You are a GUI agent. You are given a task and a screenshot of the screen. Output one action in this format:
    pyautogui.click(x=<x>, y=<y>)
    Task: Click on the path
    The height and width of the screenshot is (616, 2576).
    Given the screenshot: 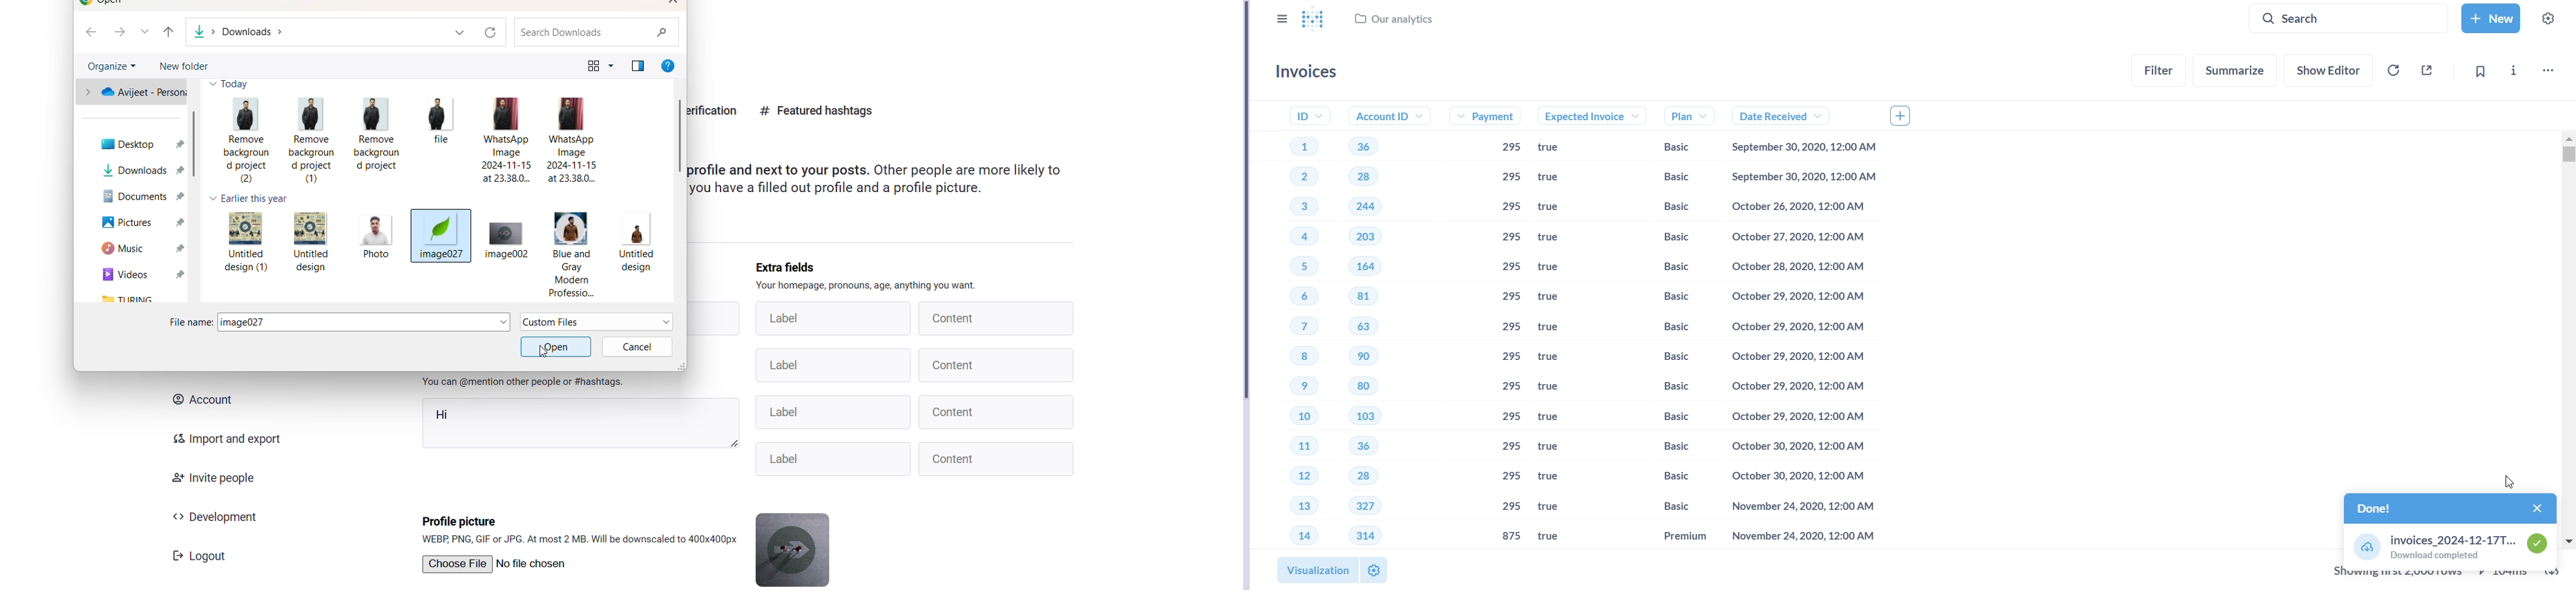 What is the action you would take?
    pyautogui.click(x=249, y=31)
    